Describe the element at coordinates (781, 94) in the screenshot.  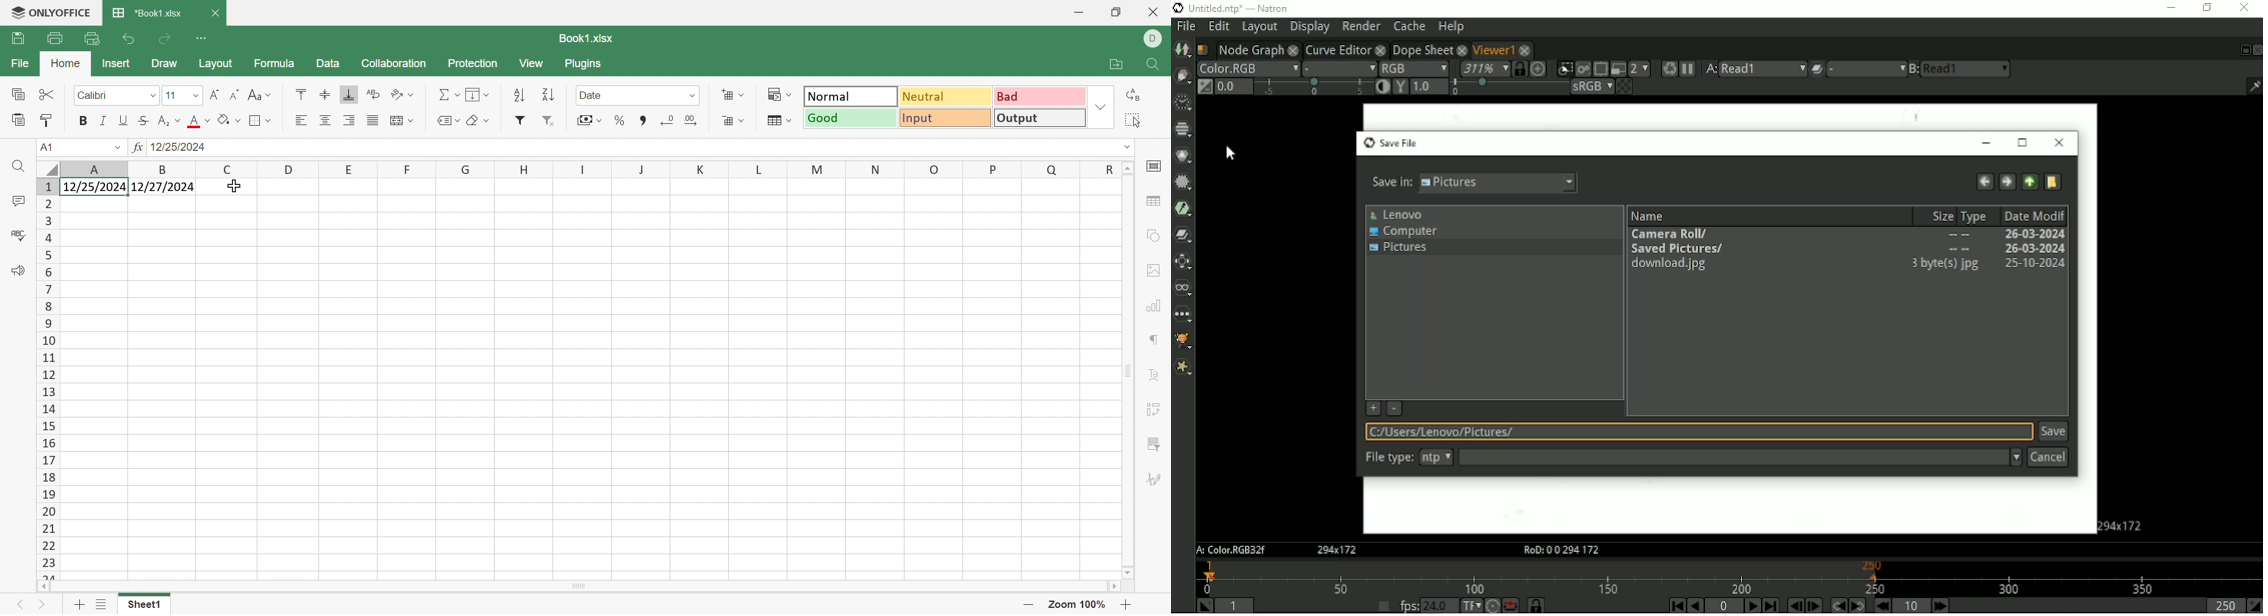
I see `Conditional formatting` at that location.